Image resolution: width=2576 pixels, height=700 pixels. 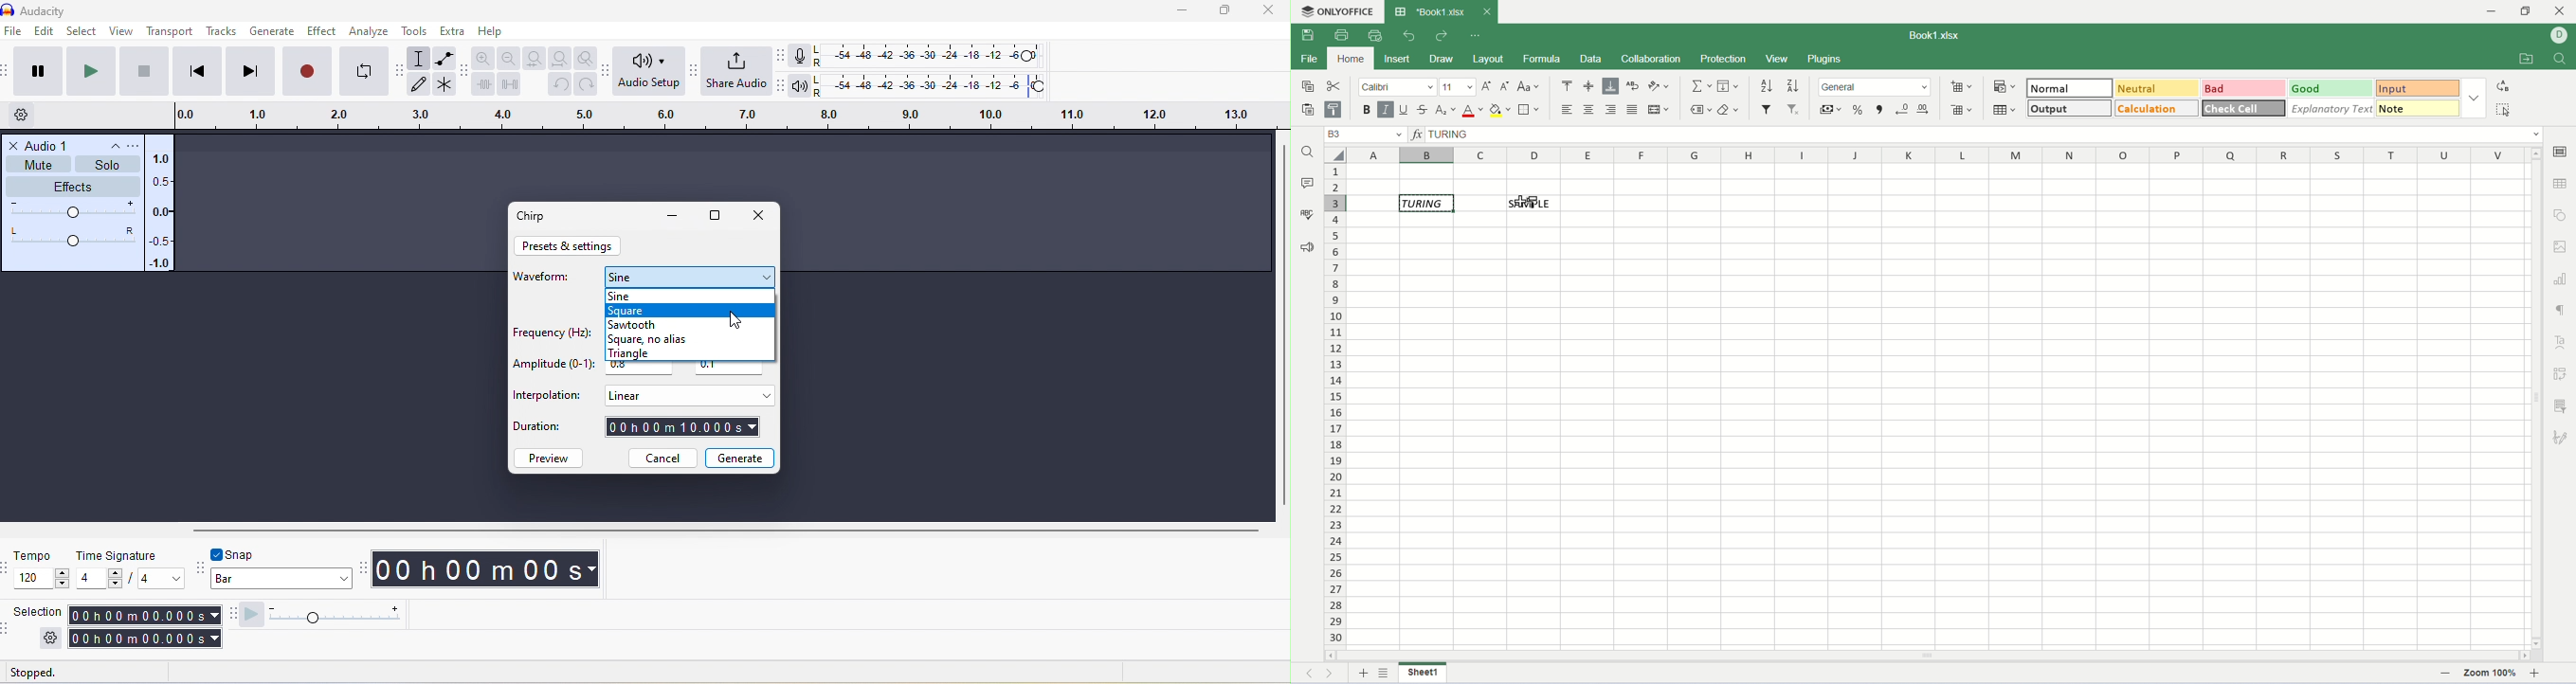 What do you see at coordinates (1367, 110) in the screenshot?
I see `bold` at bounding box center [1367, 110].